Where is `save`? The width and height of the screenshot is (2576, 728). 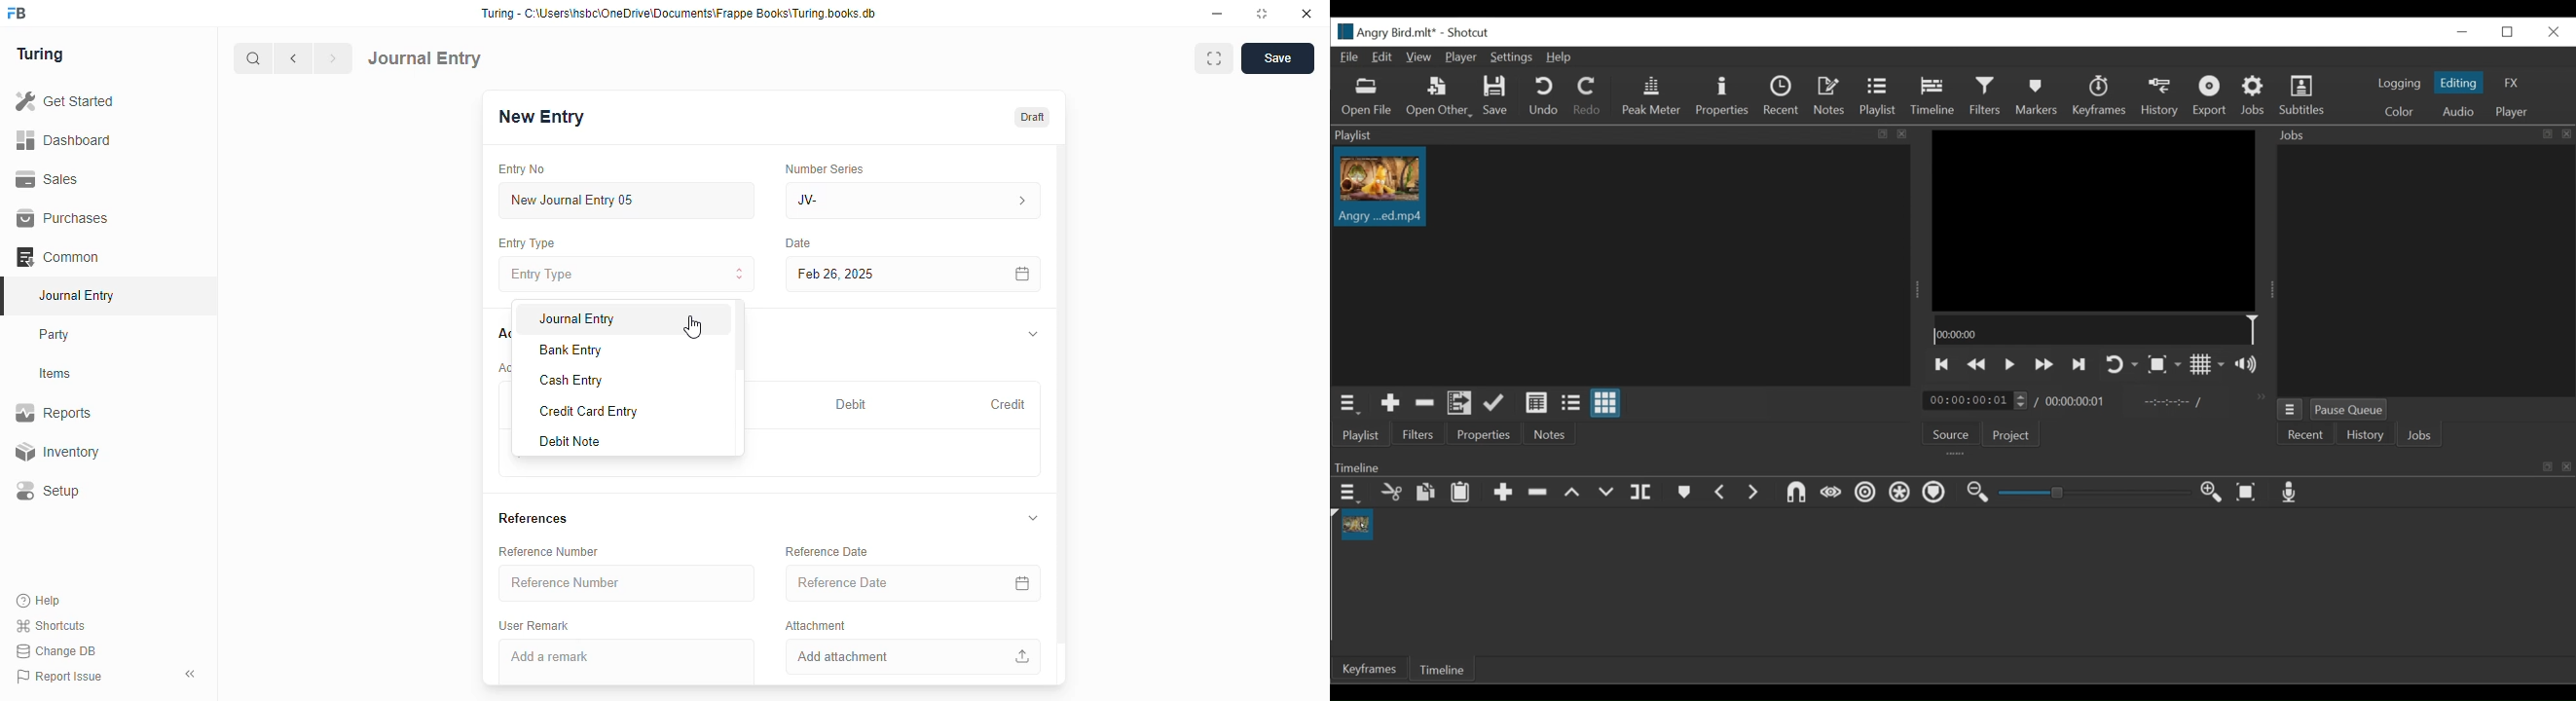
save is located at coordinates (1277, 58).